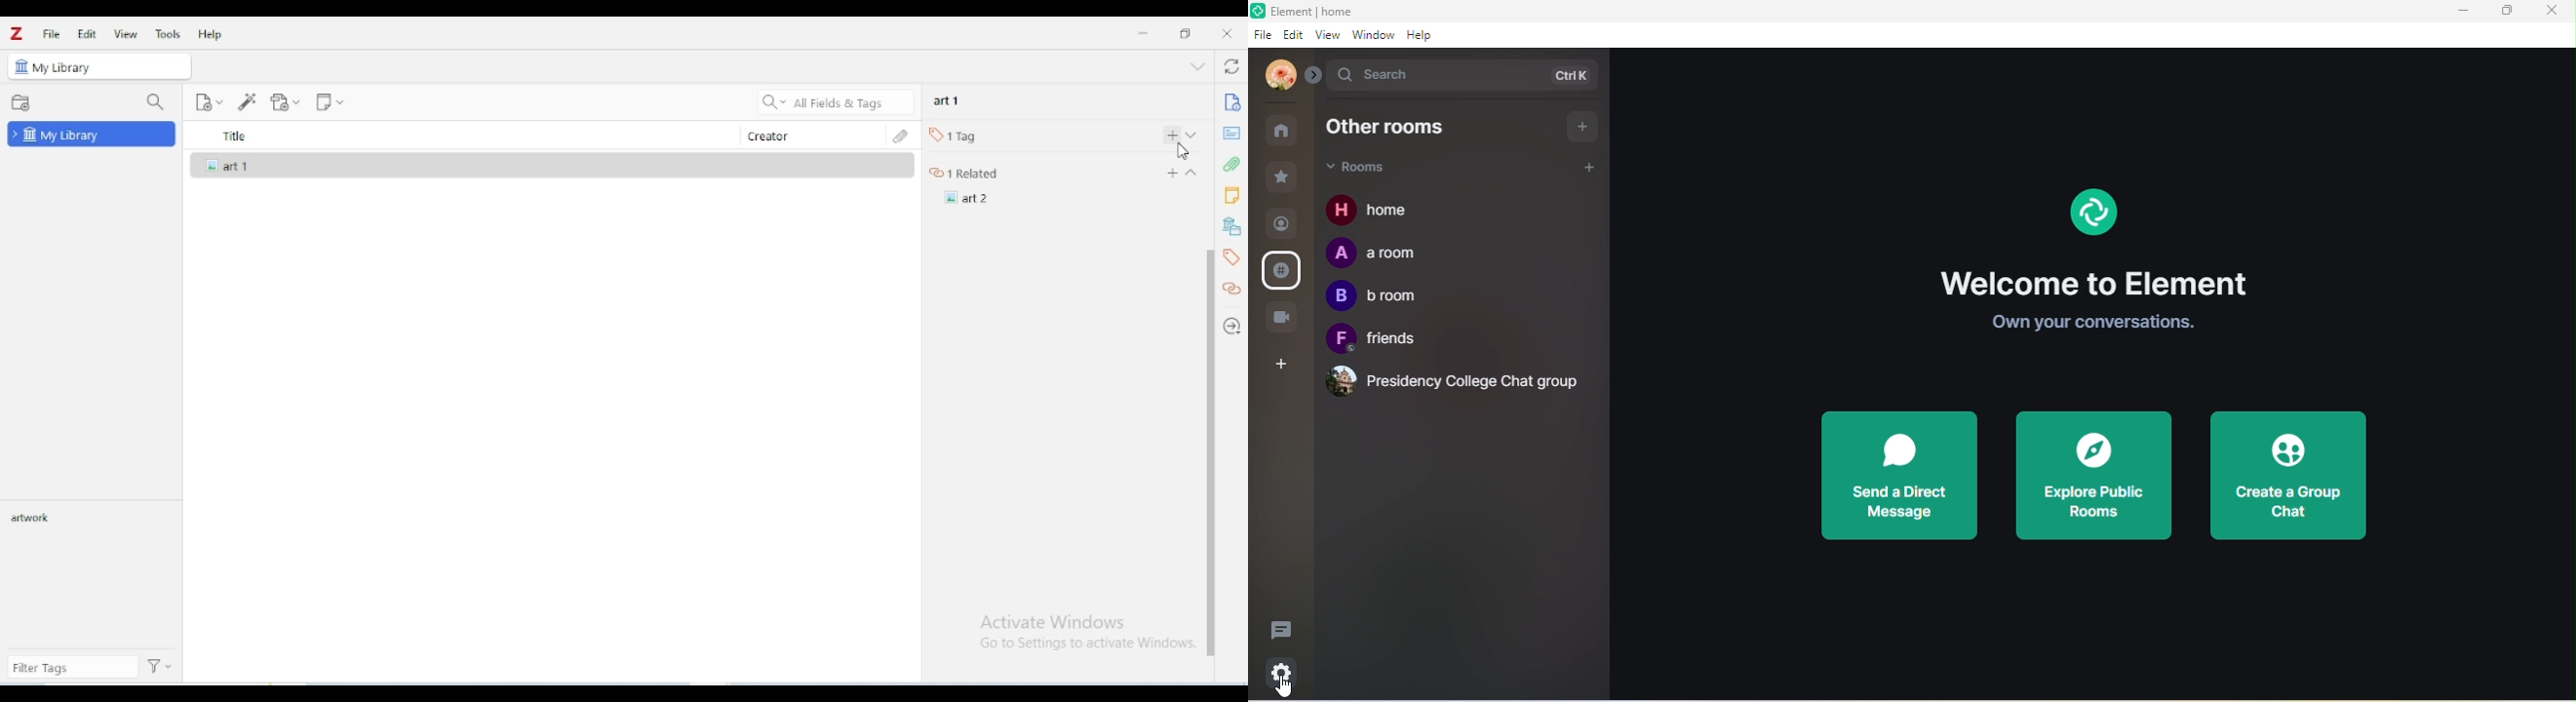 Image resolution: width=2576 pixels, height=728 pixels. What do you see at coordinates (1196, 62) in the screenshot?
I see `collapse section` at bounding box center [1196, 62].